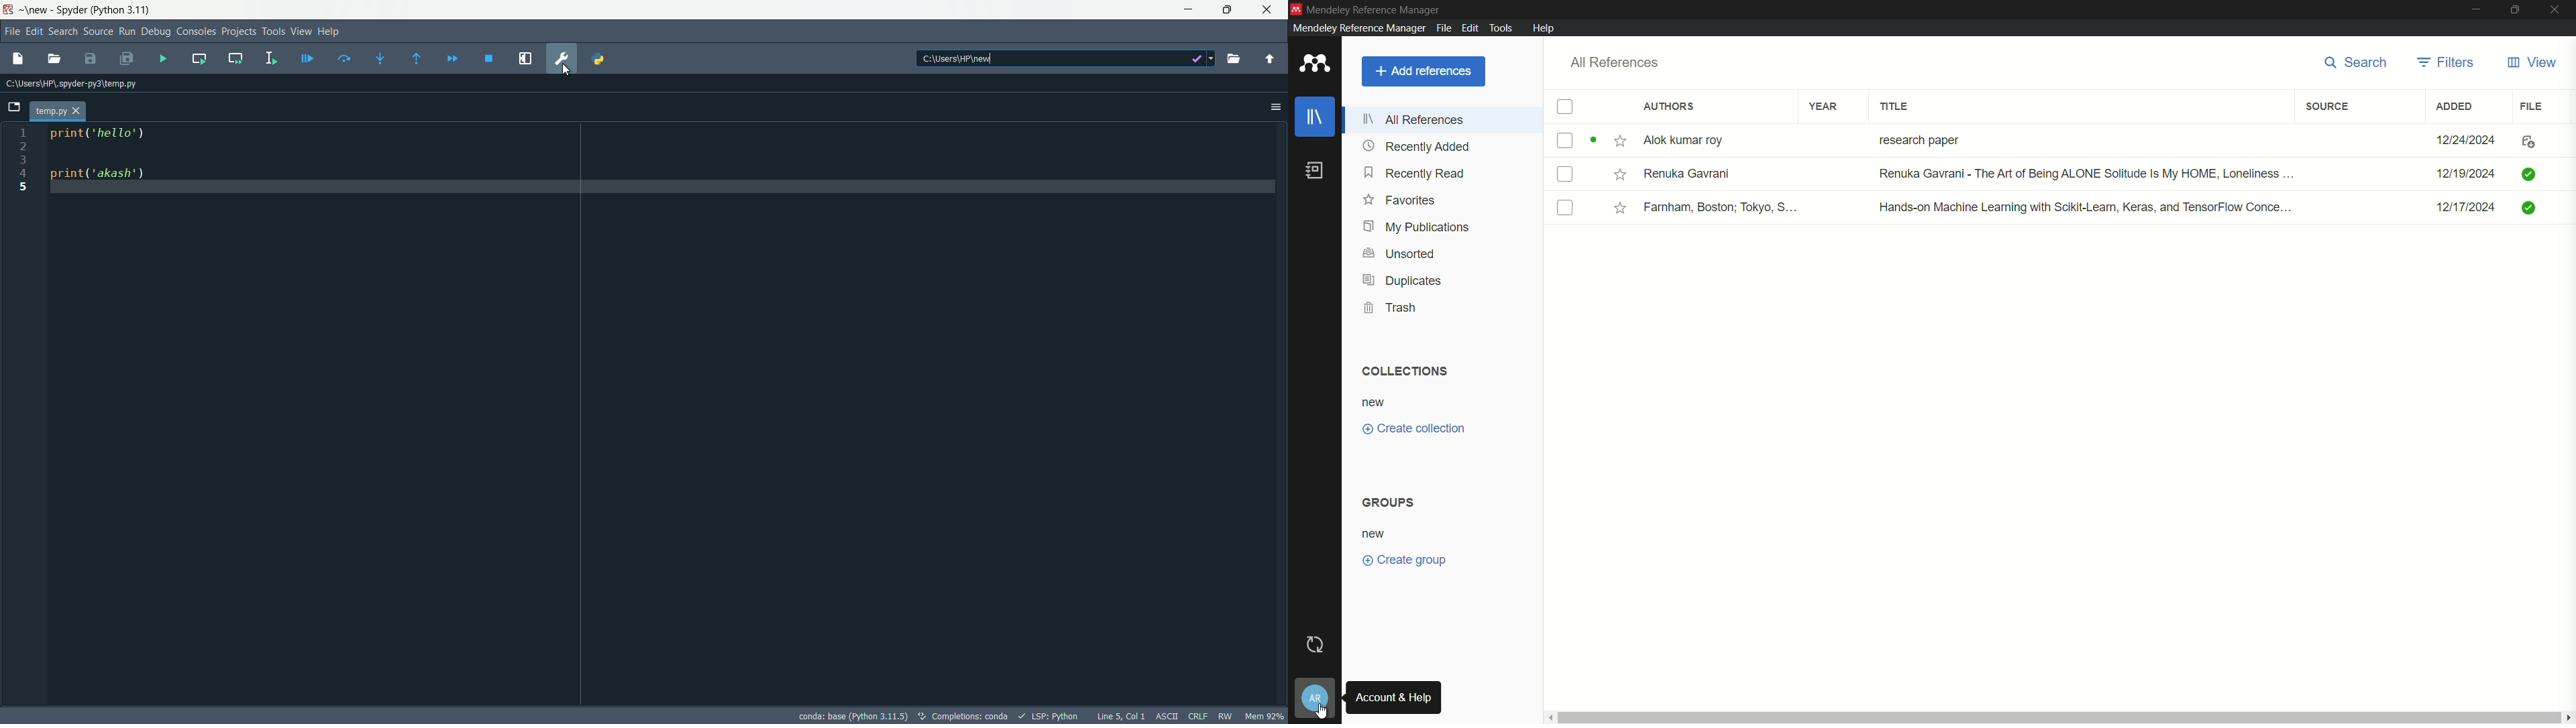 The width and height of the screenshot is (2576, 728). I want to click on app icon, so click(1316, 64).